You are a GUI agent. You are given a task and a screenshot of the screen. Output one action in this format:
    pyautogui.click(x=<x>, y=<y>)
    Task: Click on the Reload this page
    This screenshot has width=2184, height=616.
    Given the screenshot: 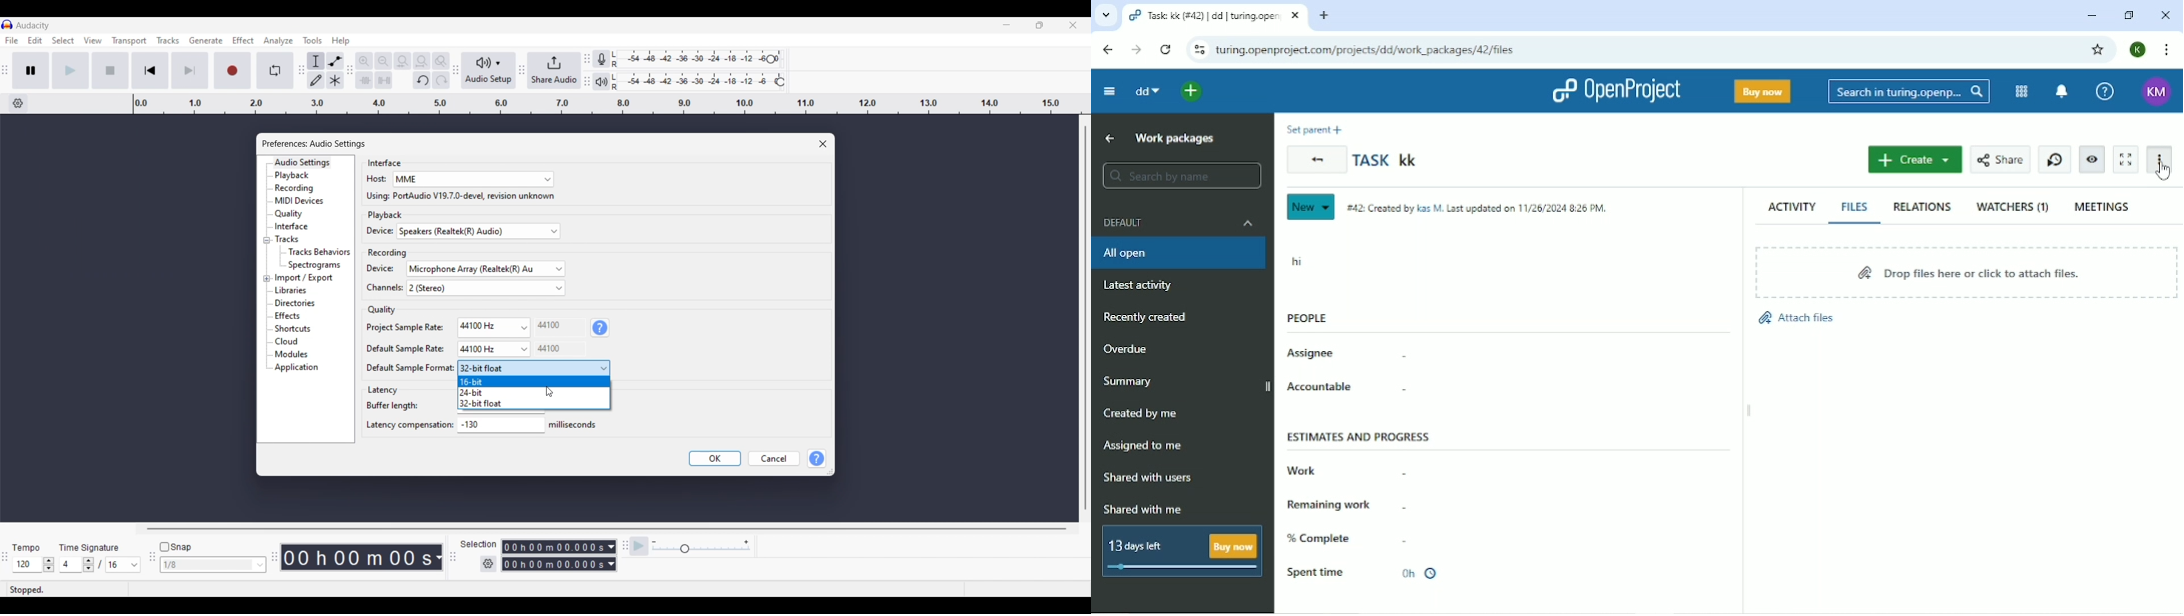 What is the action you would take?
    pyautogui.click(x=1167, y=51)
    